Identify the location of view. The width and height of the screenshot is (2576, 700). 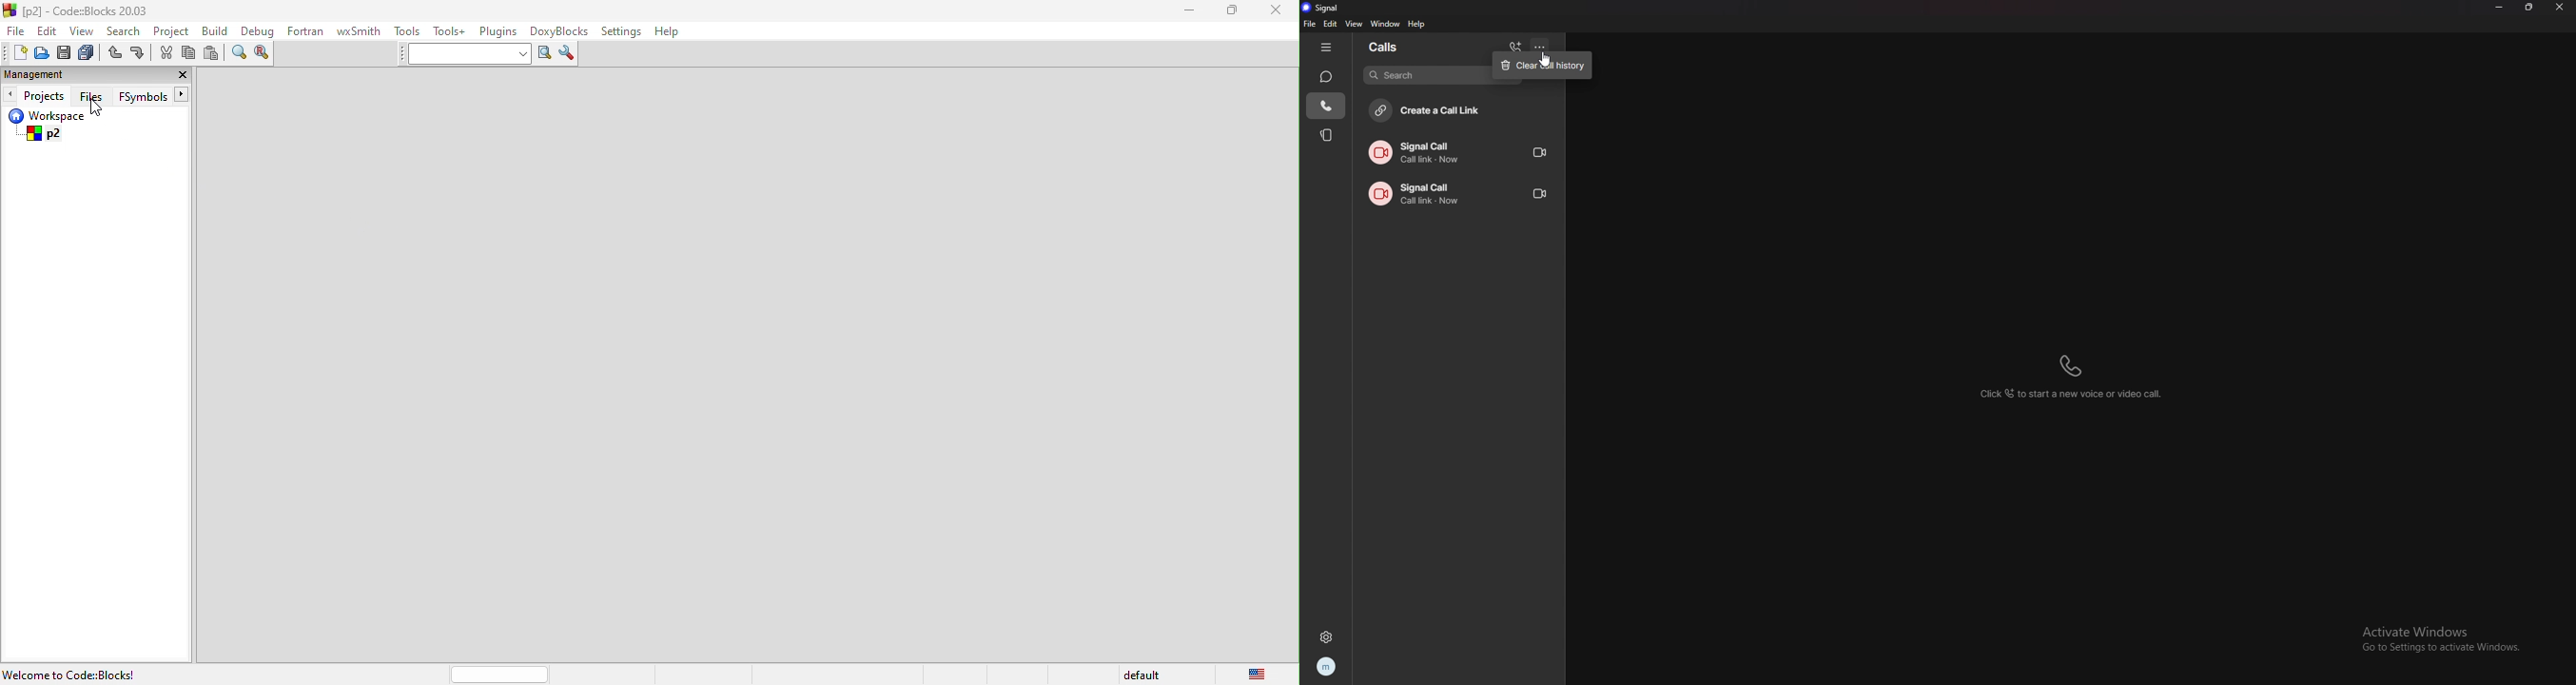
(84, 31).